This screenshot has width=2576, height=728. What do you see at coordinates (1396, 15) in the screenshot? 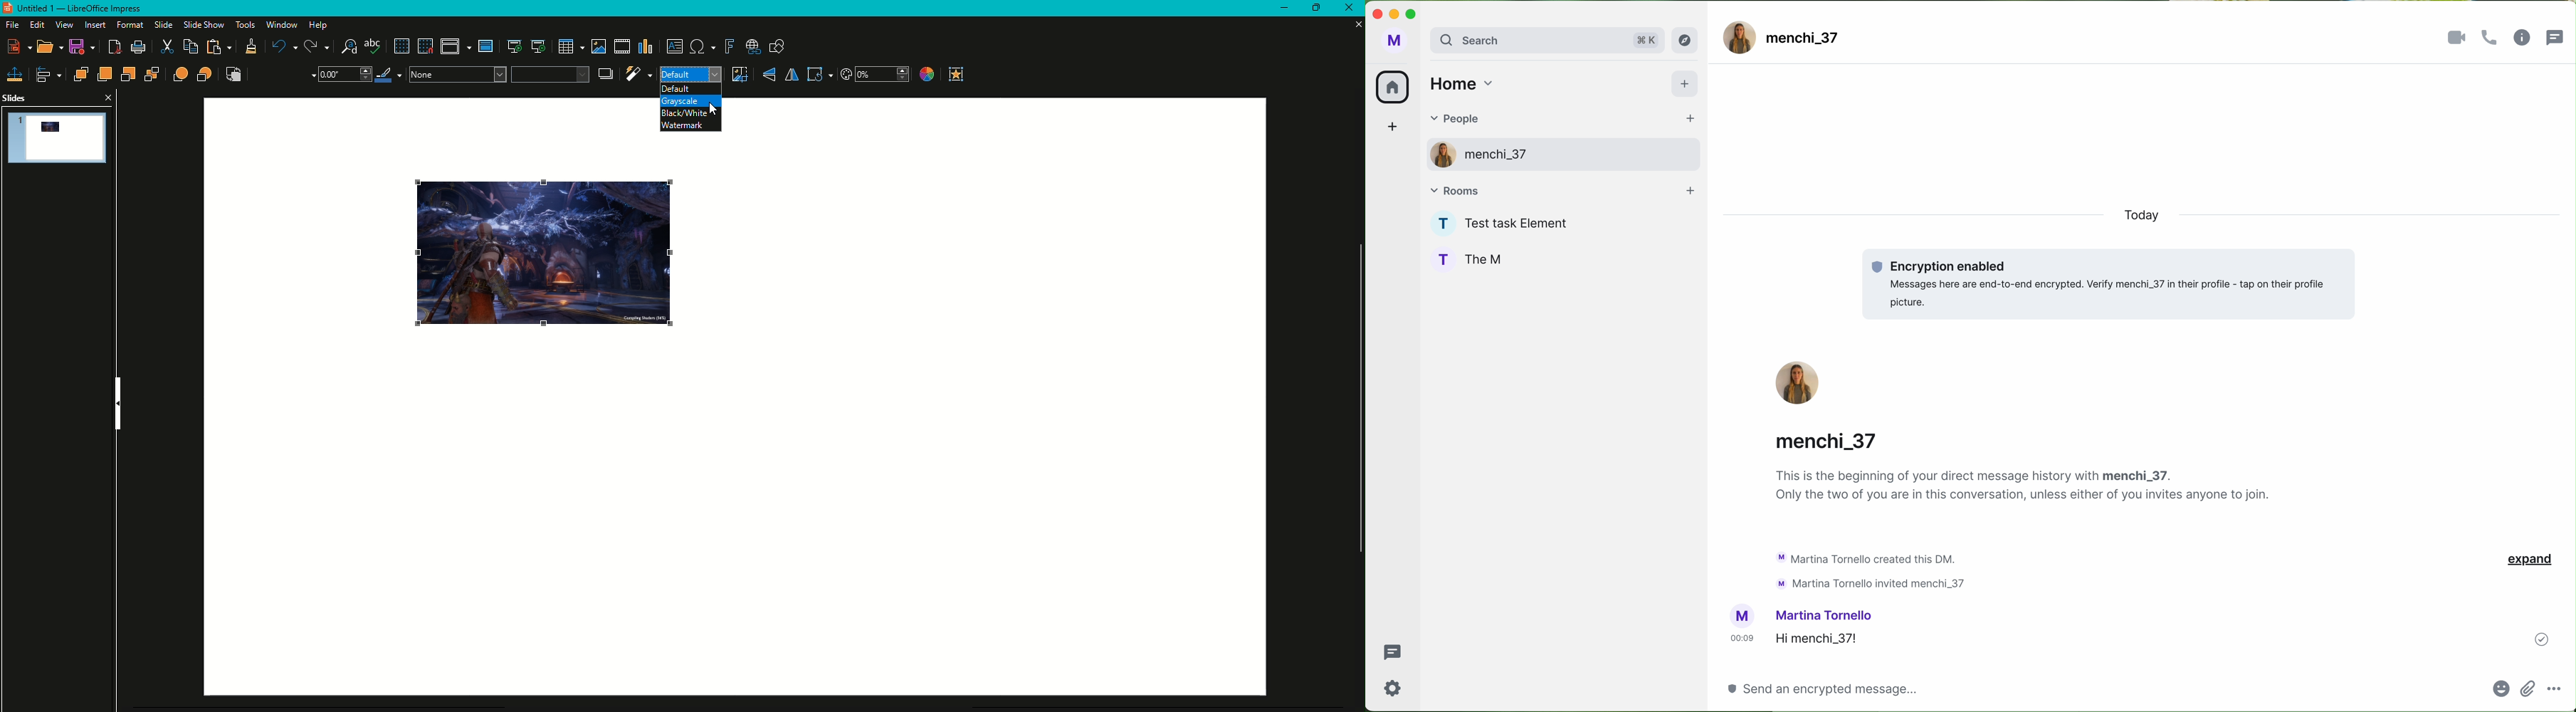
I see `minimize` at bounding box center [1396, 15].